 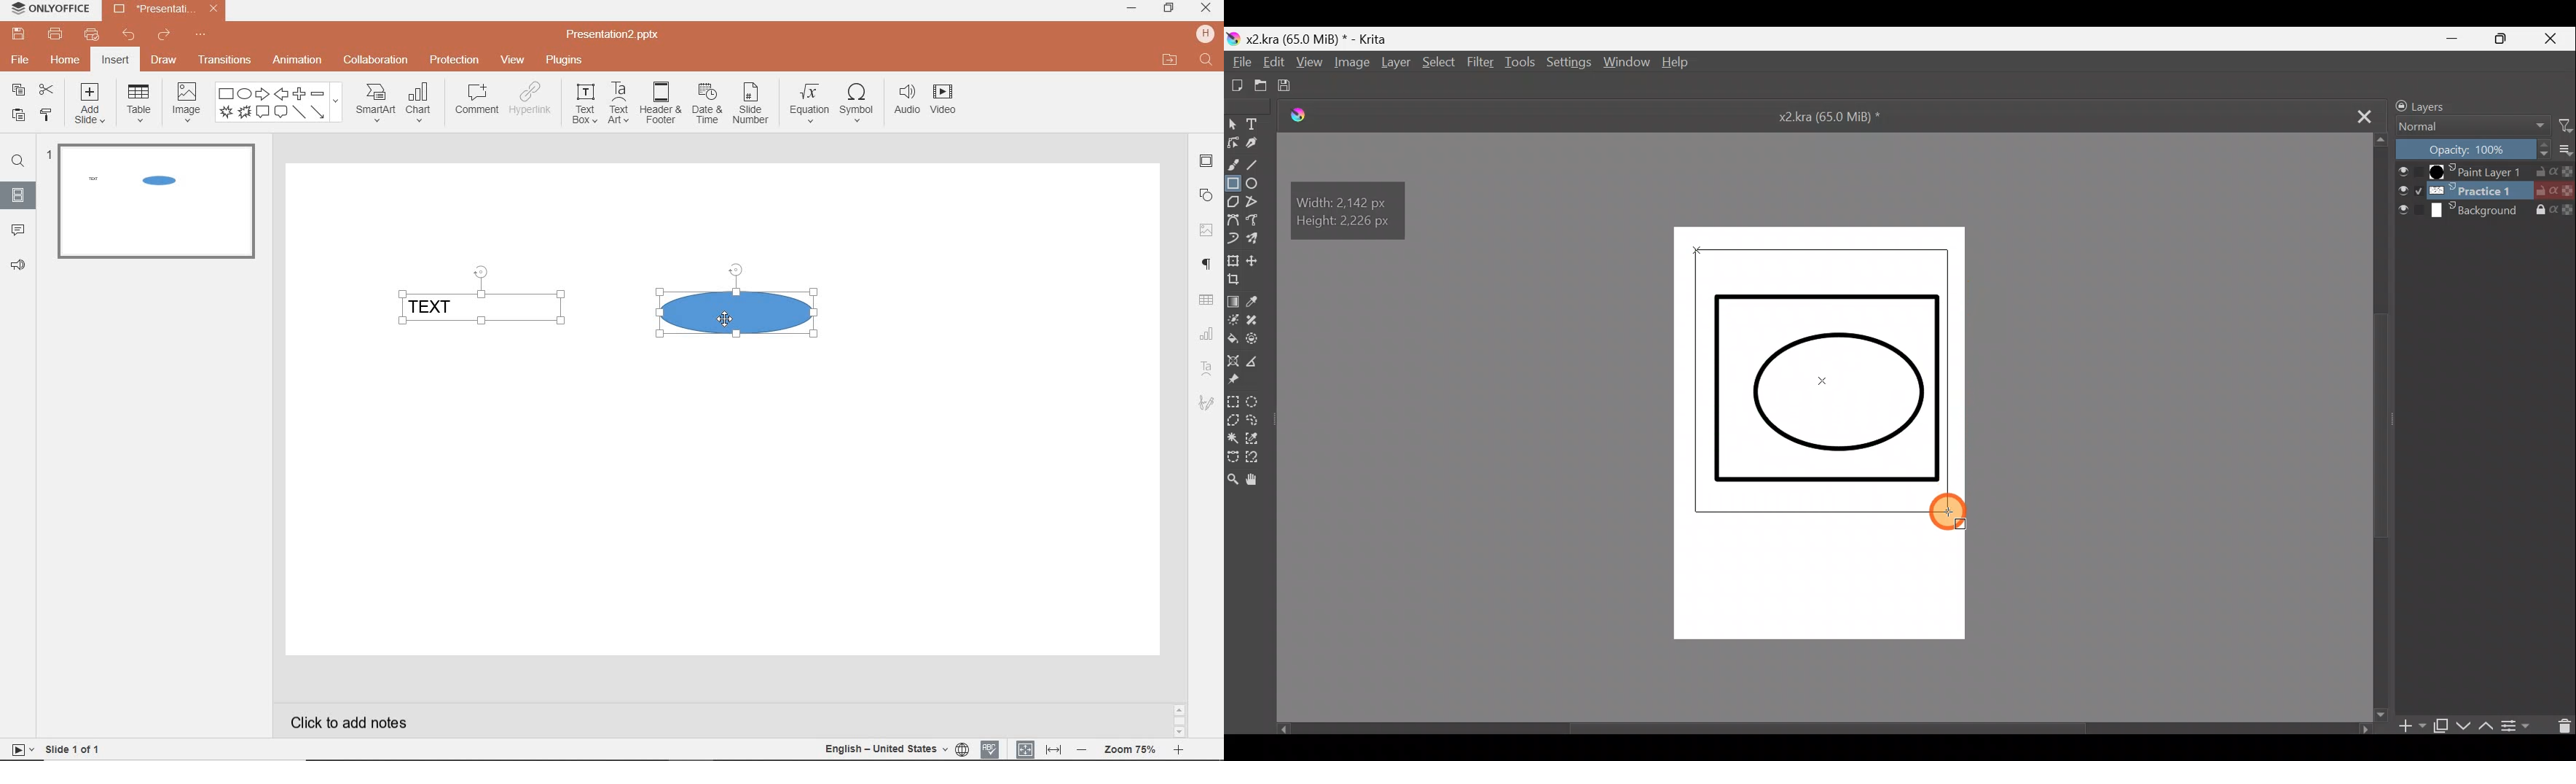 I want to click on Draw a gradient, so click(x=1233, y=299).